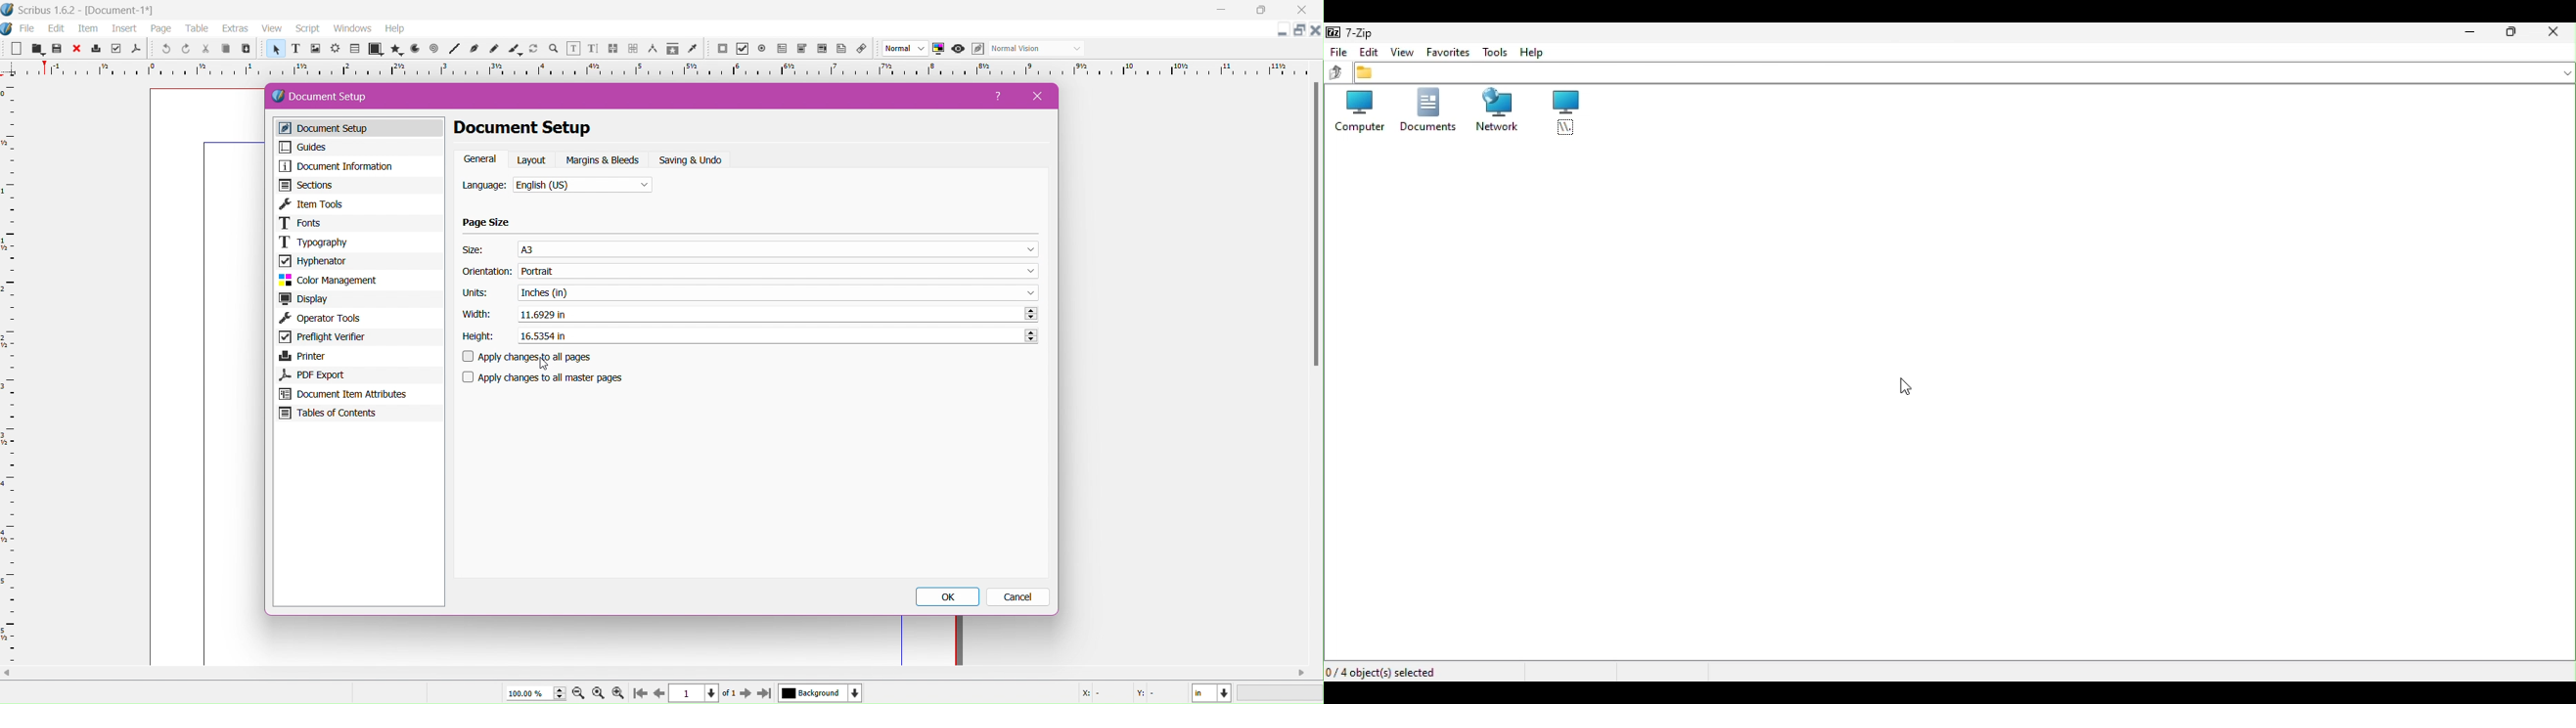  I want to click on copy item properties, so click(673, 50).